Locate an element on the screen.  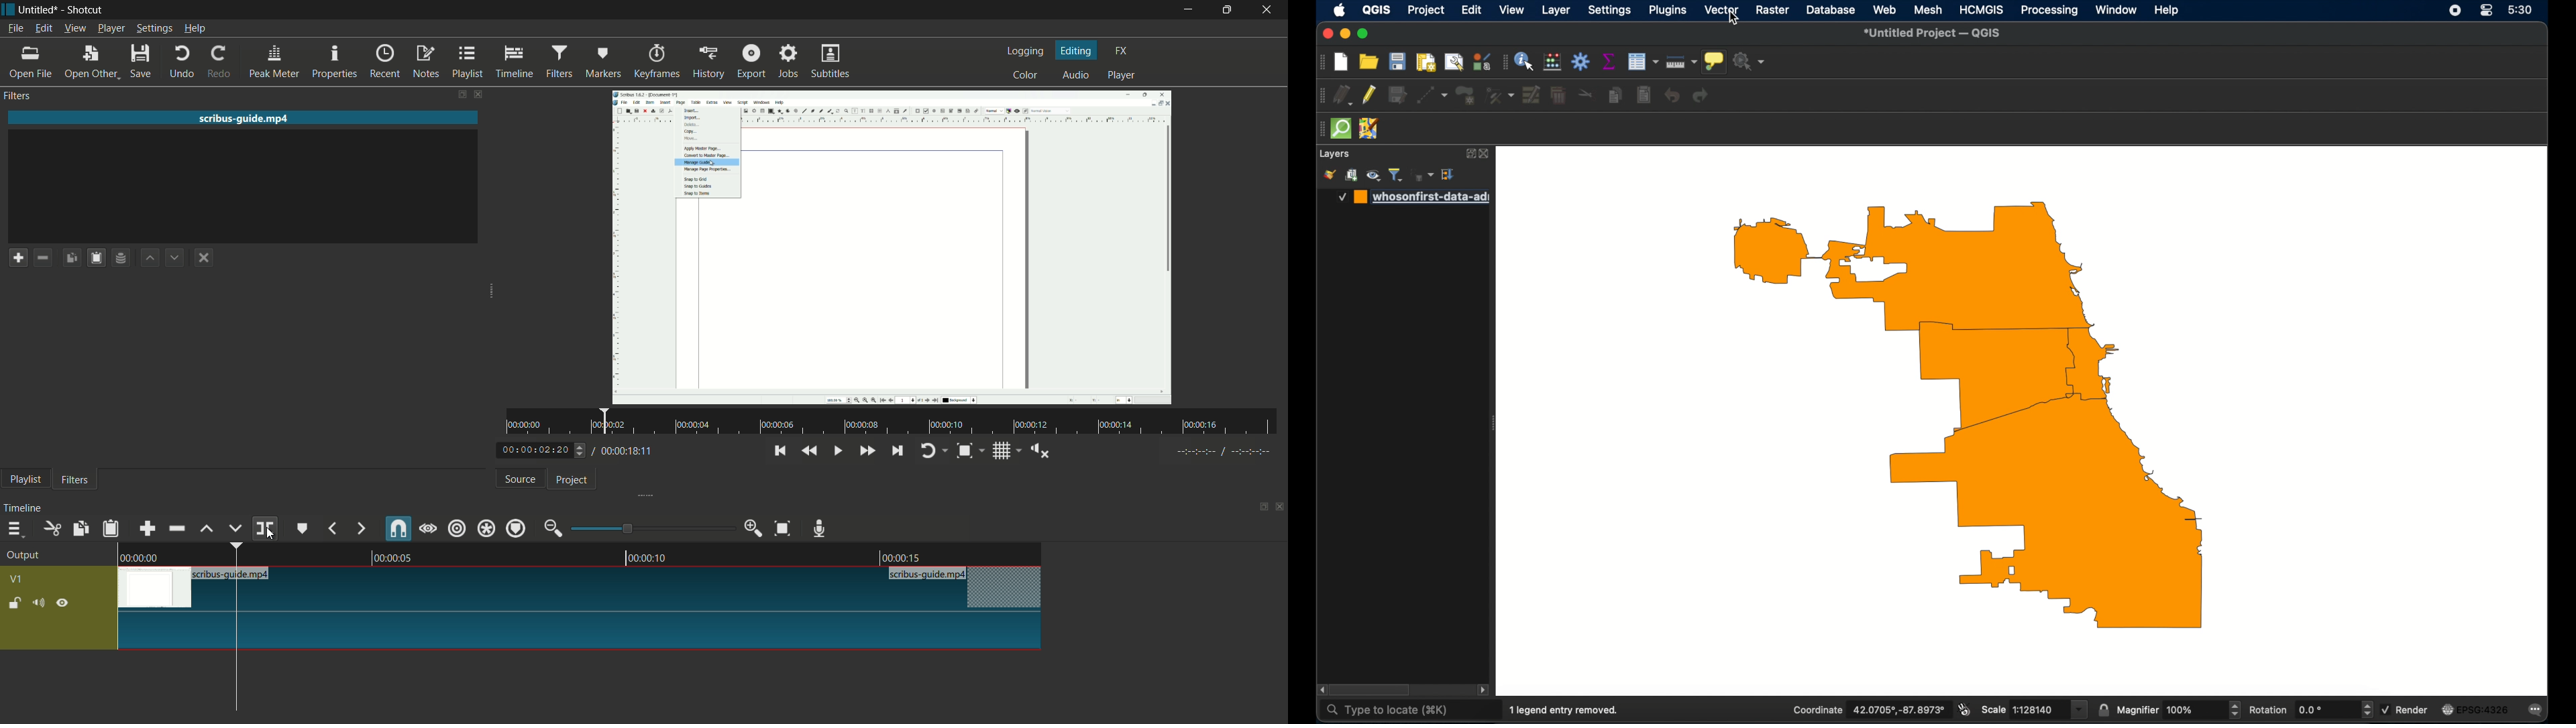
timeline is located at coordinates (23, 508).